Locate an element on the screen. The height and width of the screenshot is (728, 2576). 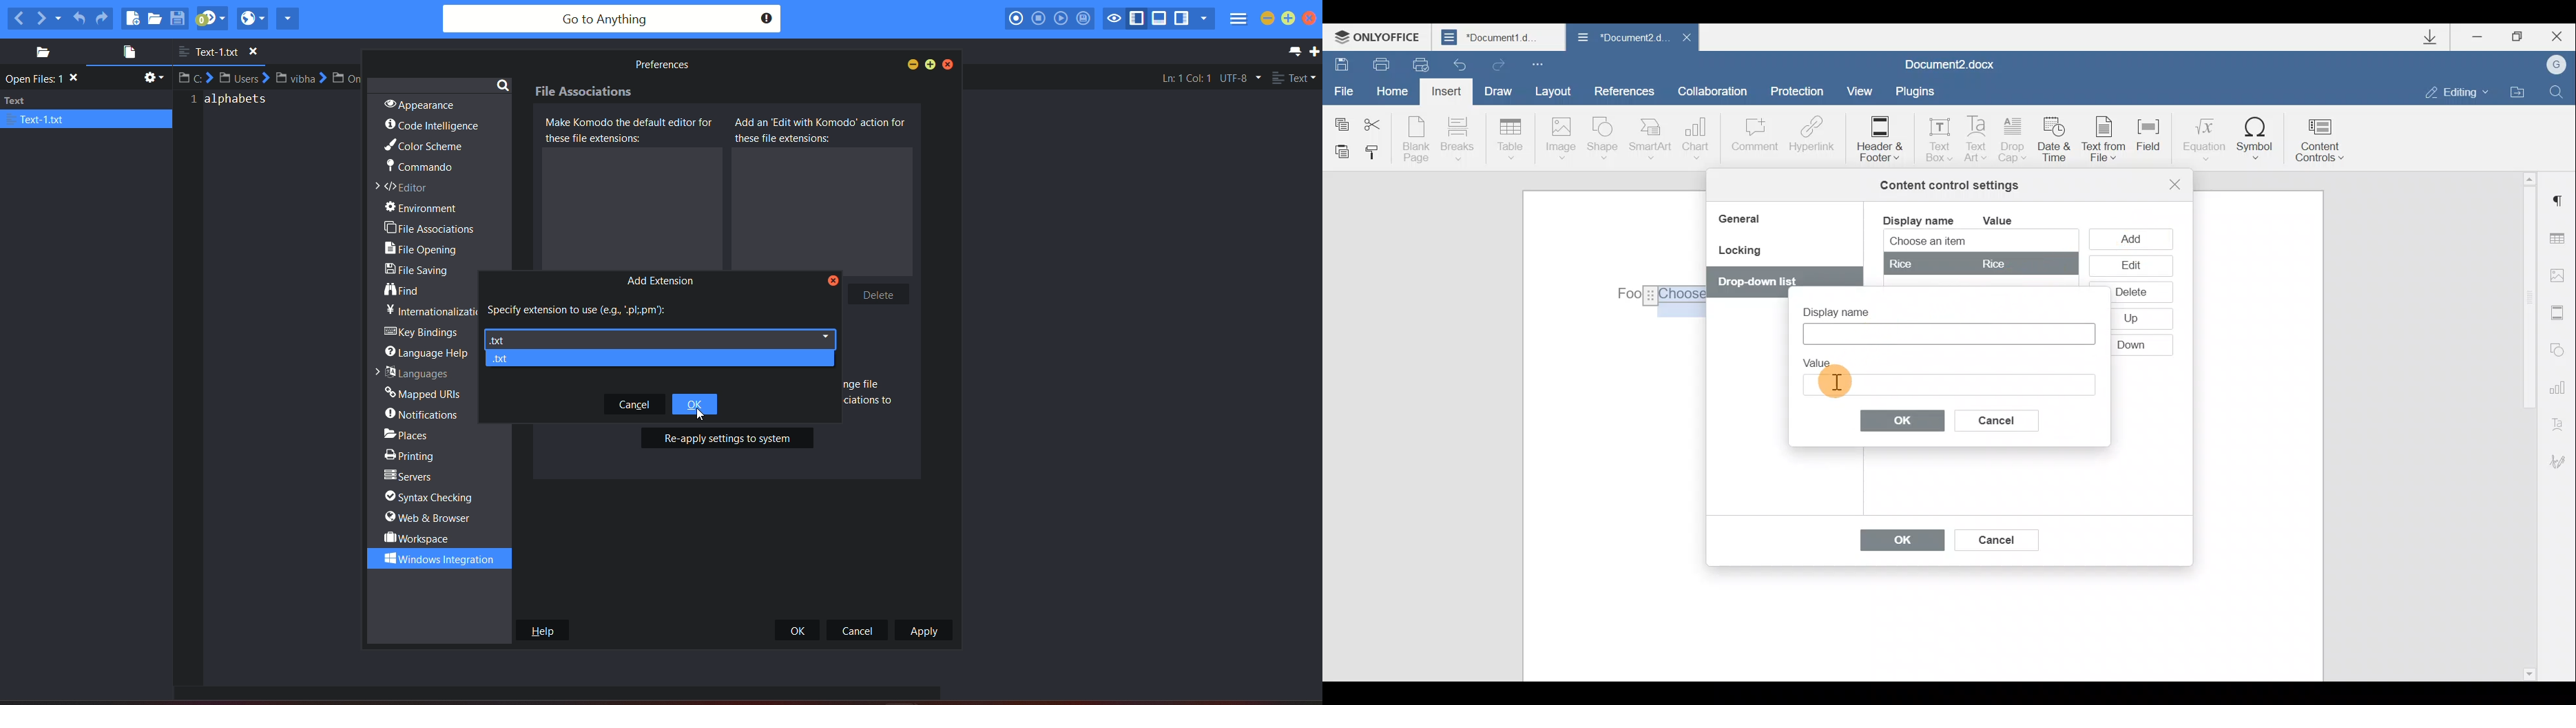
cancel is located at coordinates (858, 630).